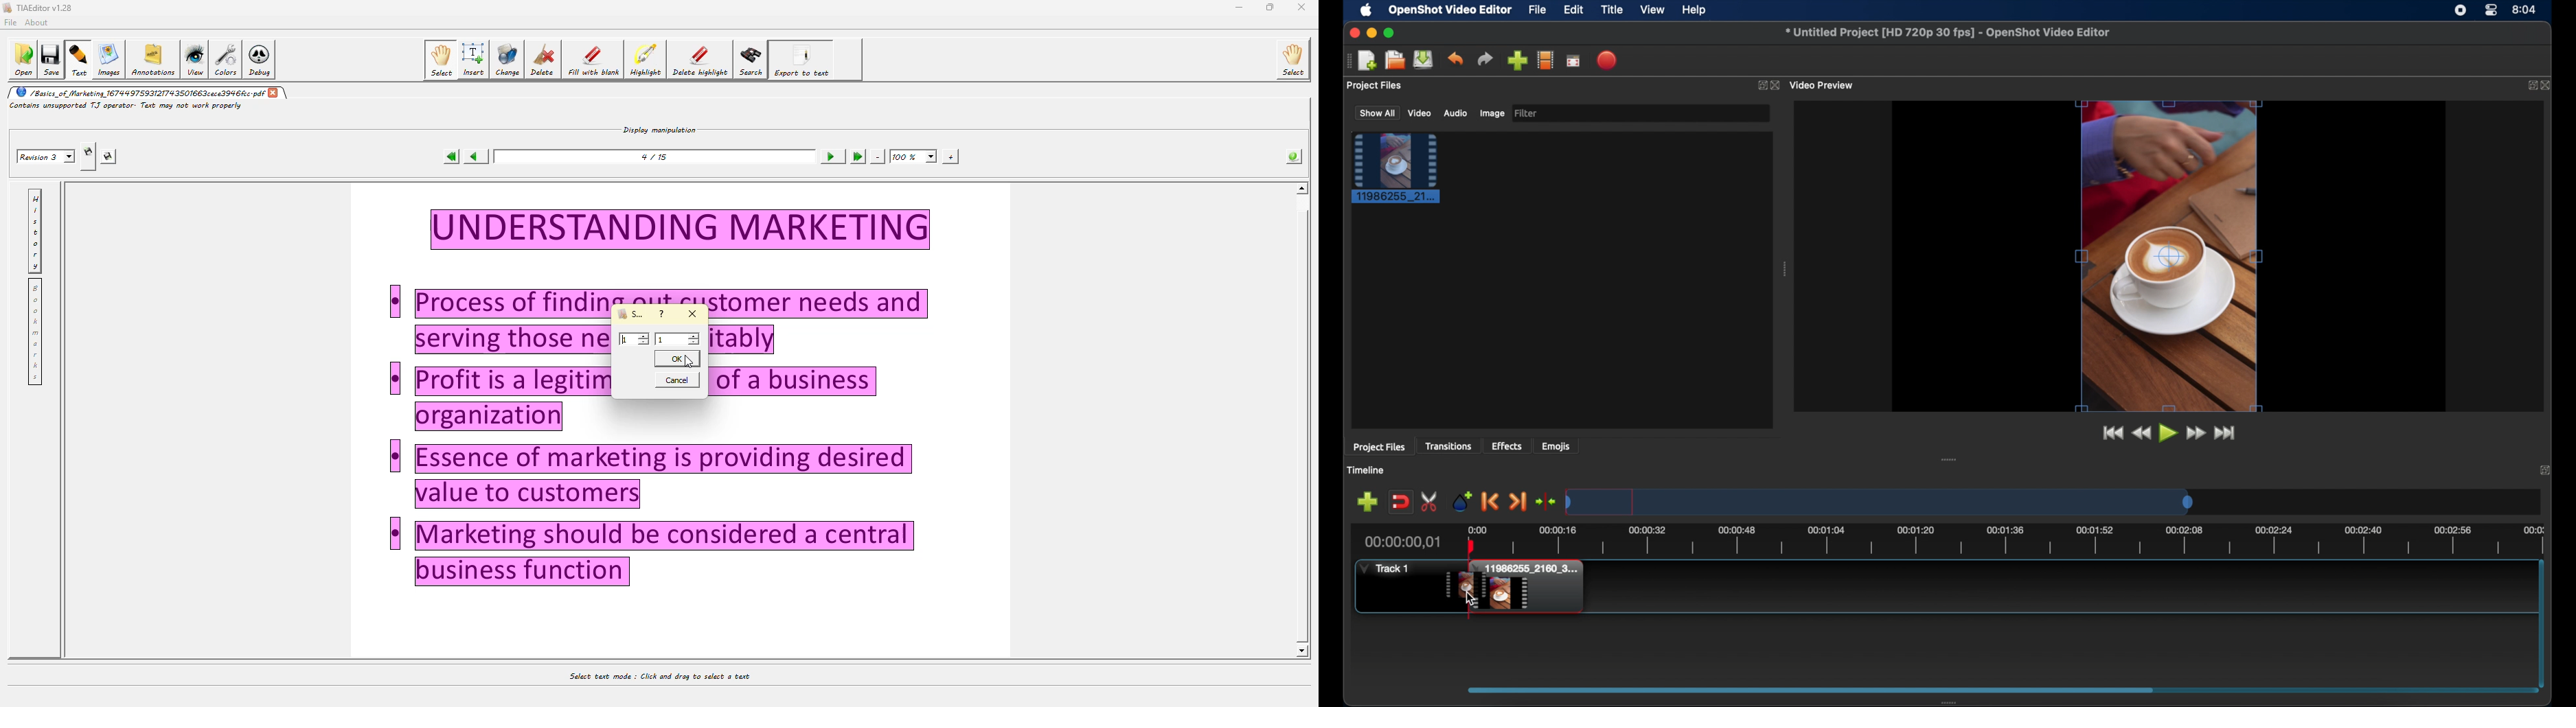 Image resolution: width=2576 pixels, height=728 pixels. Describe the element at coordinates (1367, 501) in the screenshot. I see `add track` at that location.